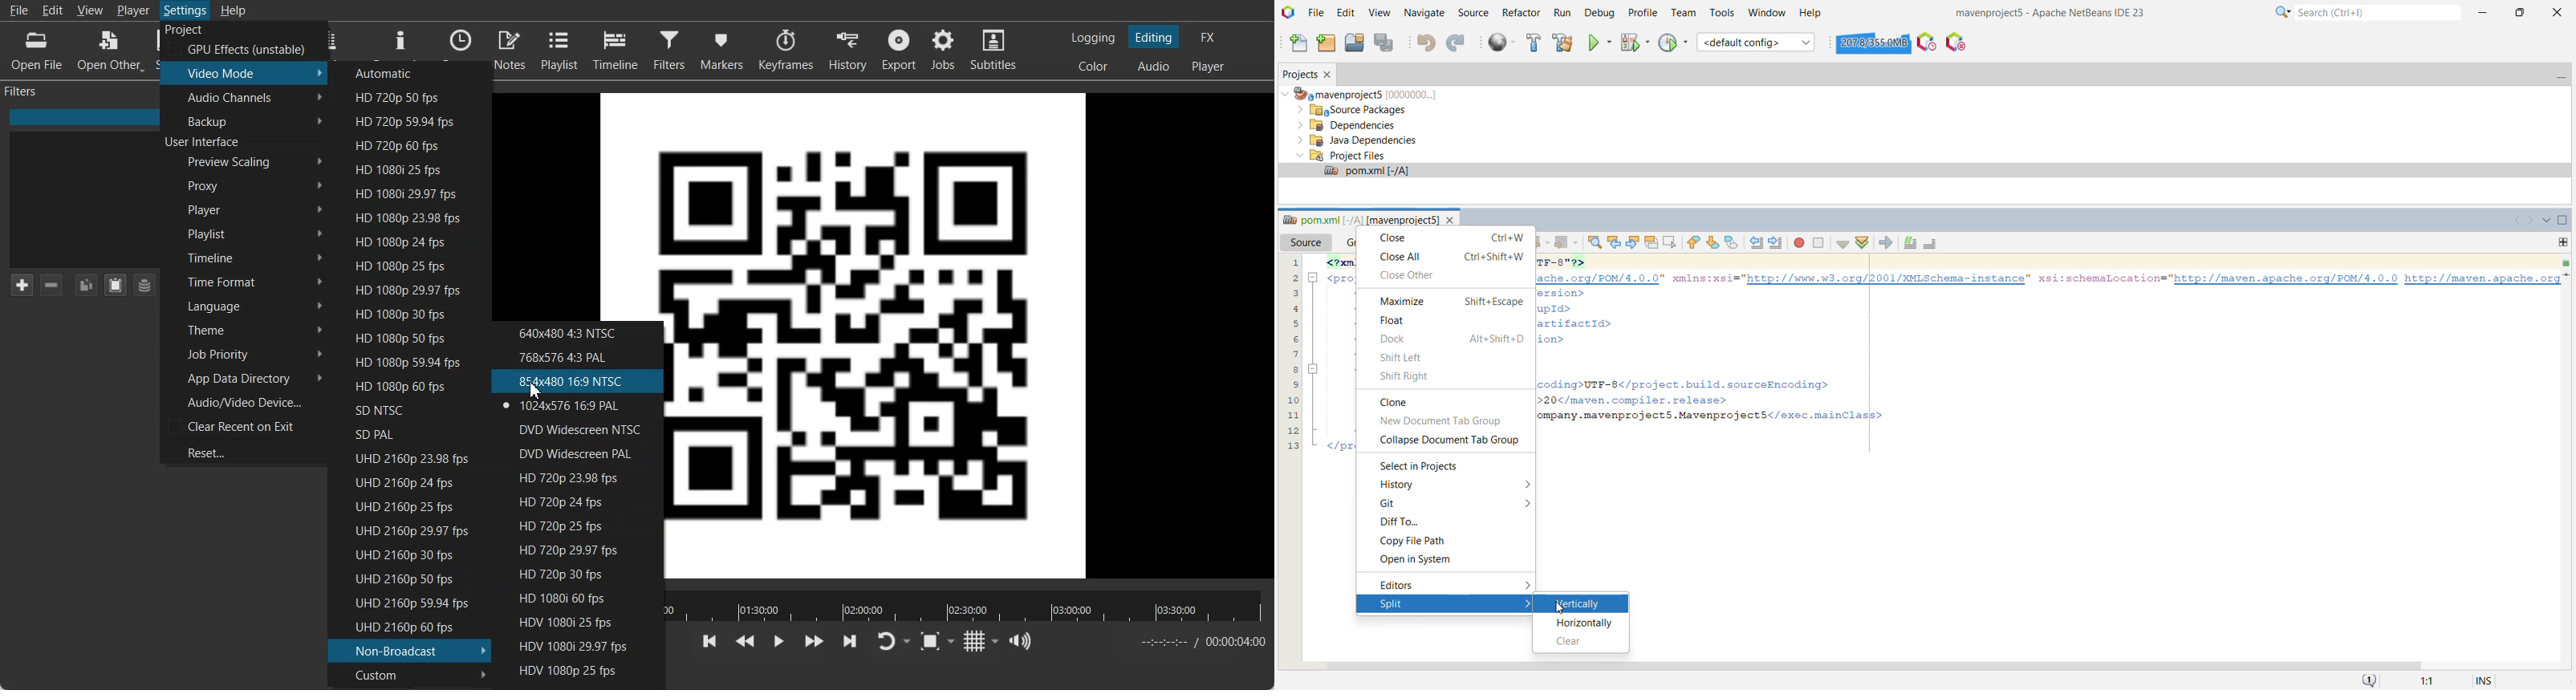  Describe the element at coordinates (577, 645) in the screenshot. I see `HDV 1080i 29.97 fps` at that location.